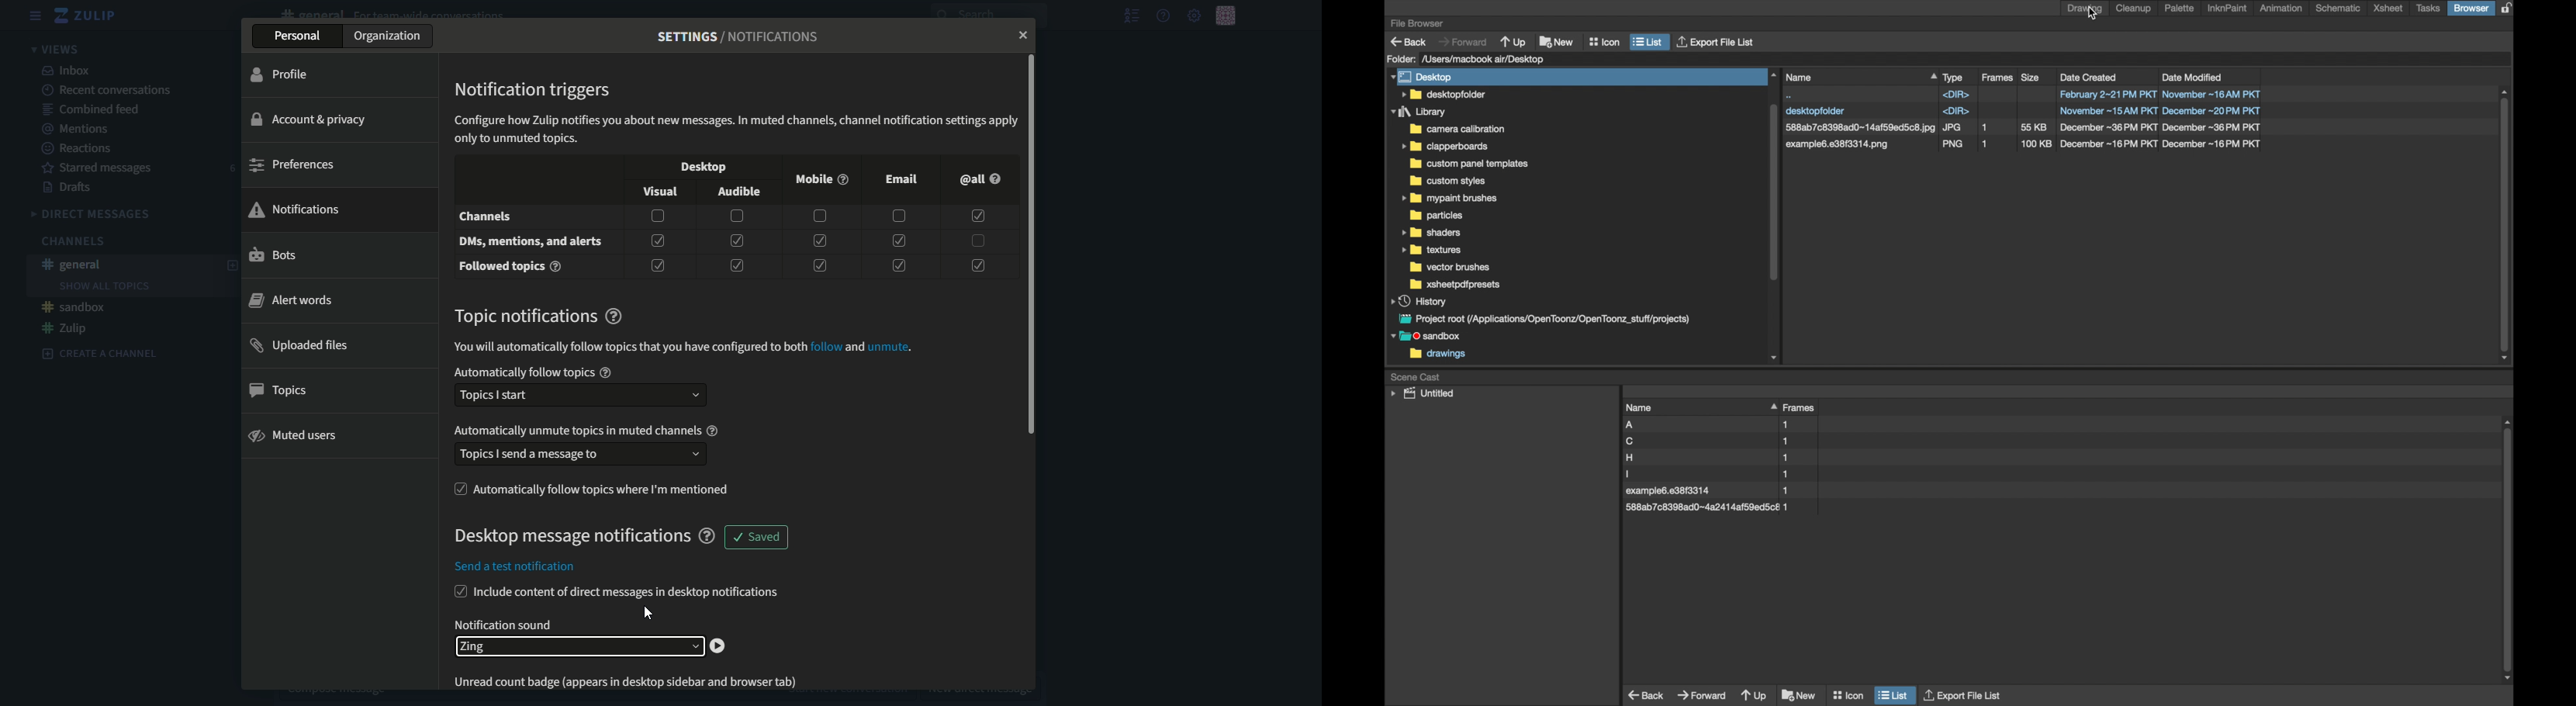 This screenshot has width=2576, height=728. What do you see at coordinates (292, 165) in the screenshot?
I see `preference` at bounding box center [292, 165].